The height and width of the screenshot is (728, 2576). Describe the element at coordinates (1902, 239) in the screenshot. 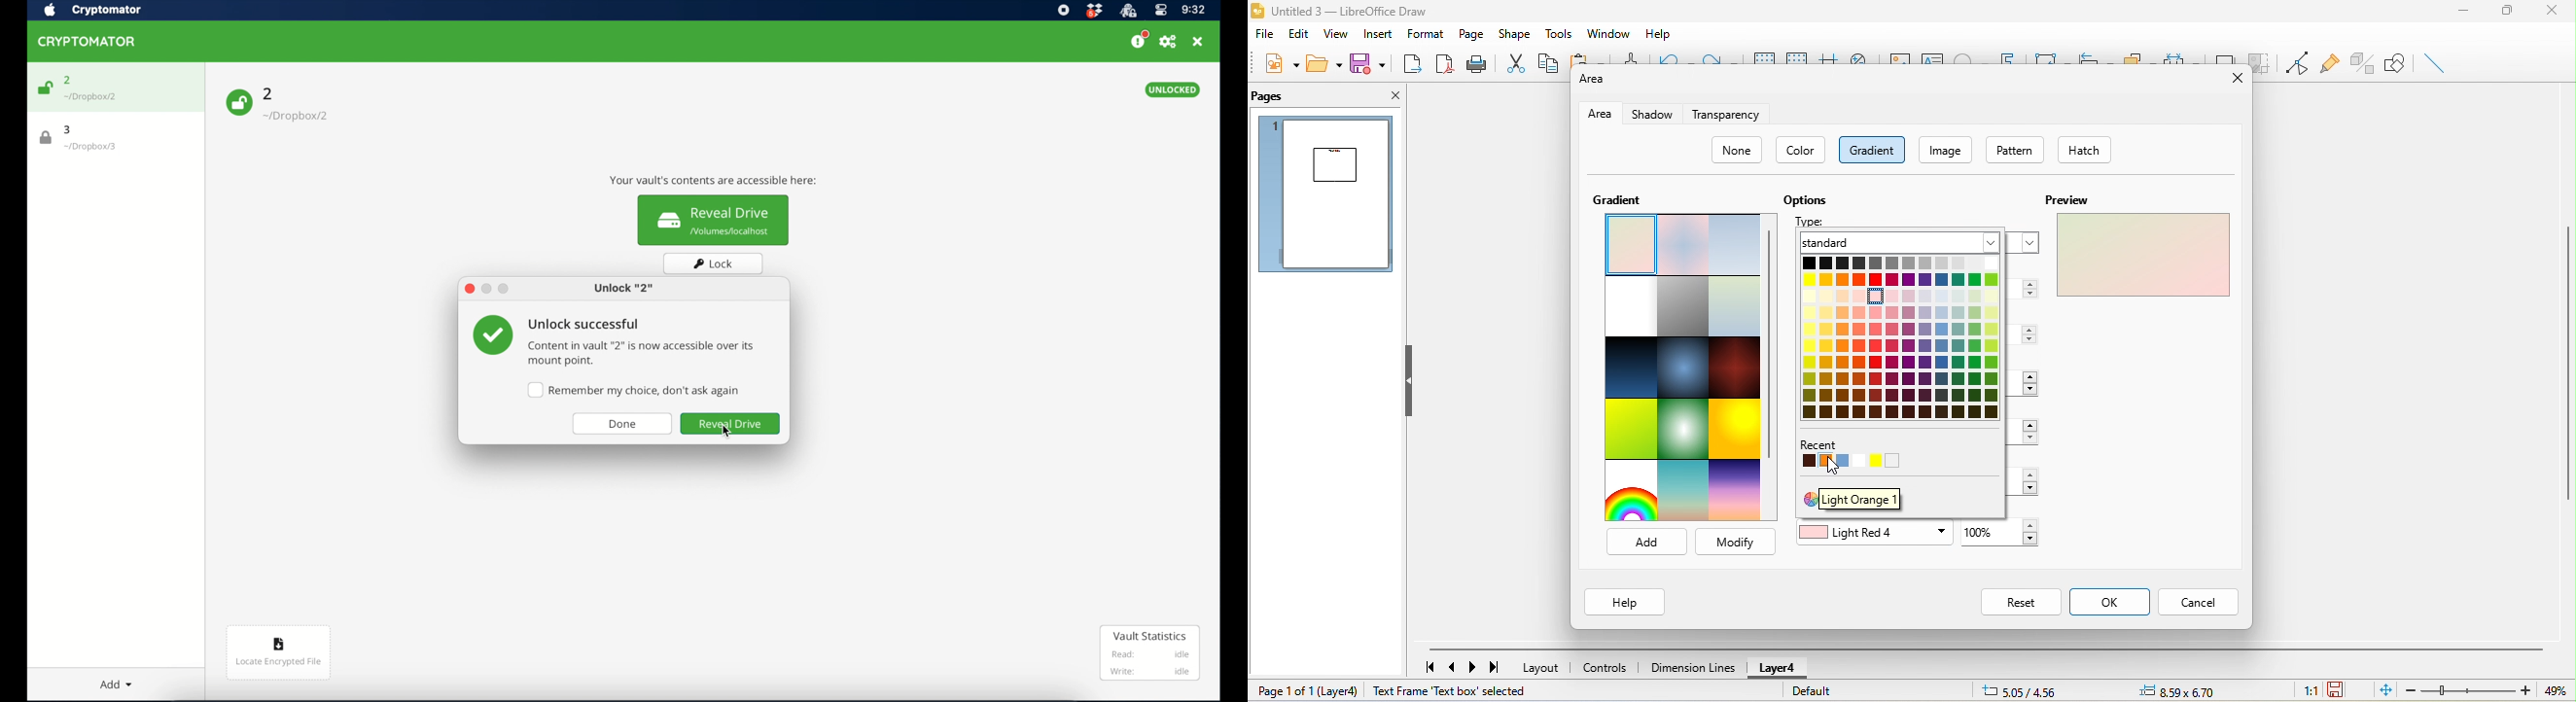

I see `standard` at that location.